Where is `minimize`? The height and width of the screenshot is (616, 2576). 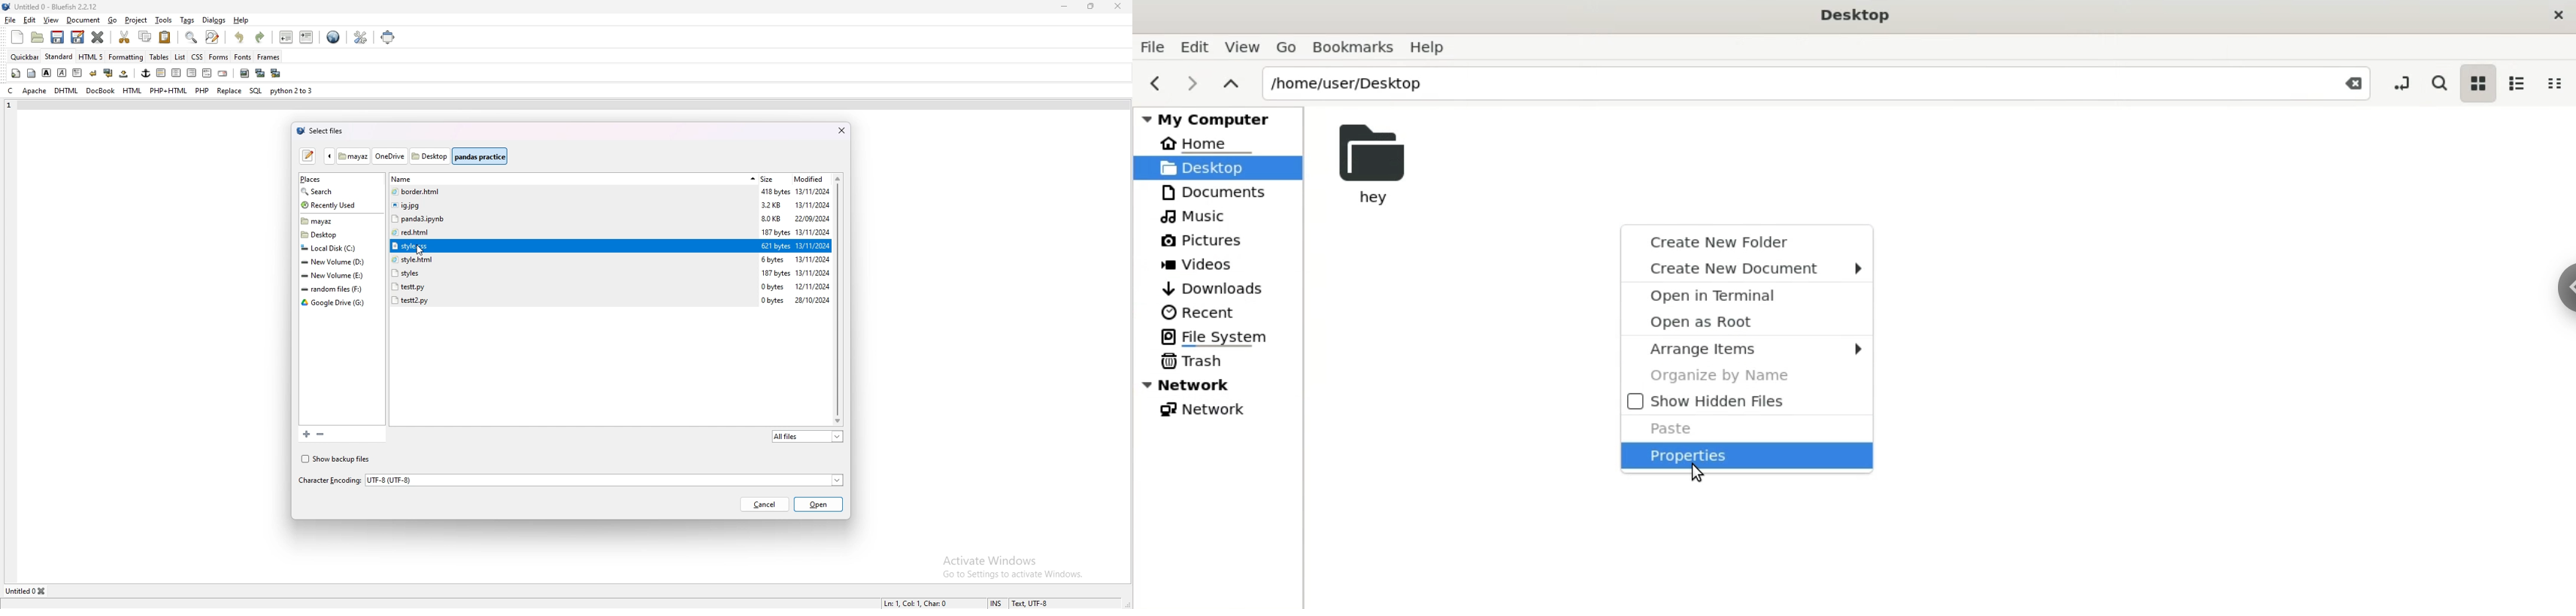
minimize is located at coordinates (1066, 6).